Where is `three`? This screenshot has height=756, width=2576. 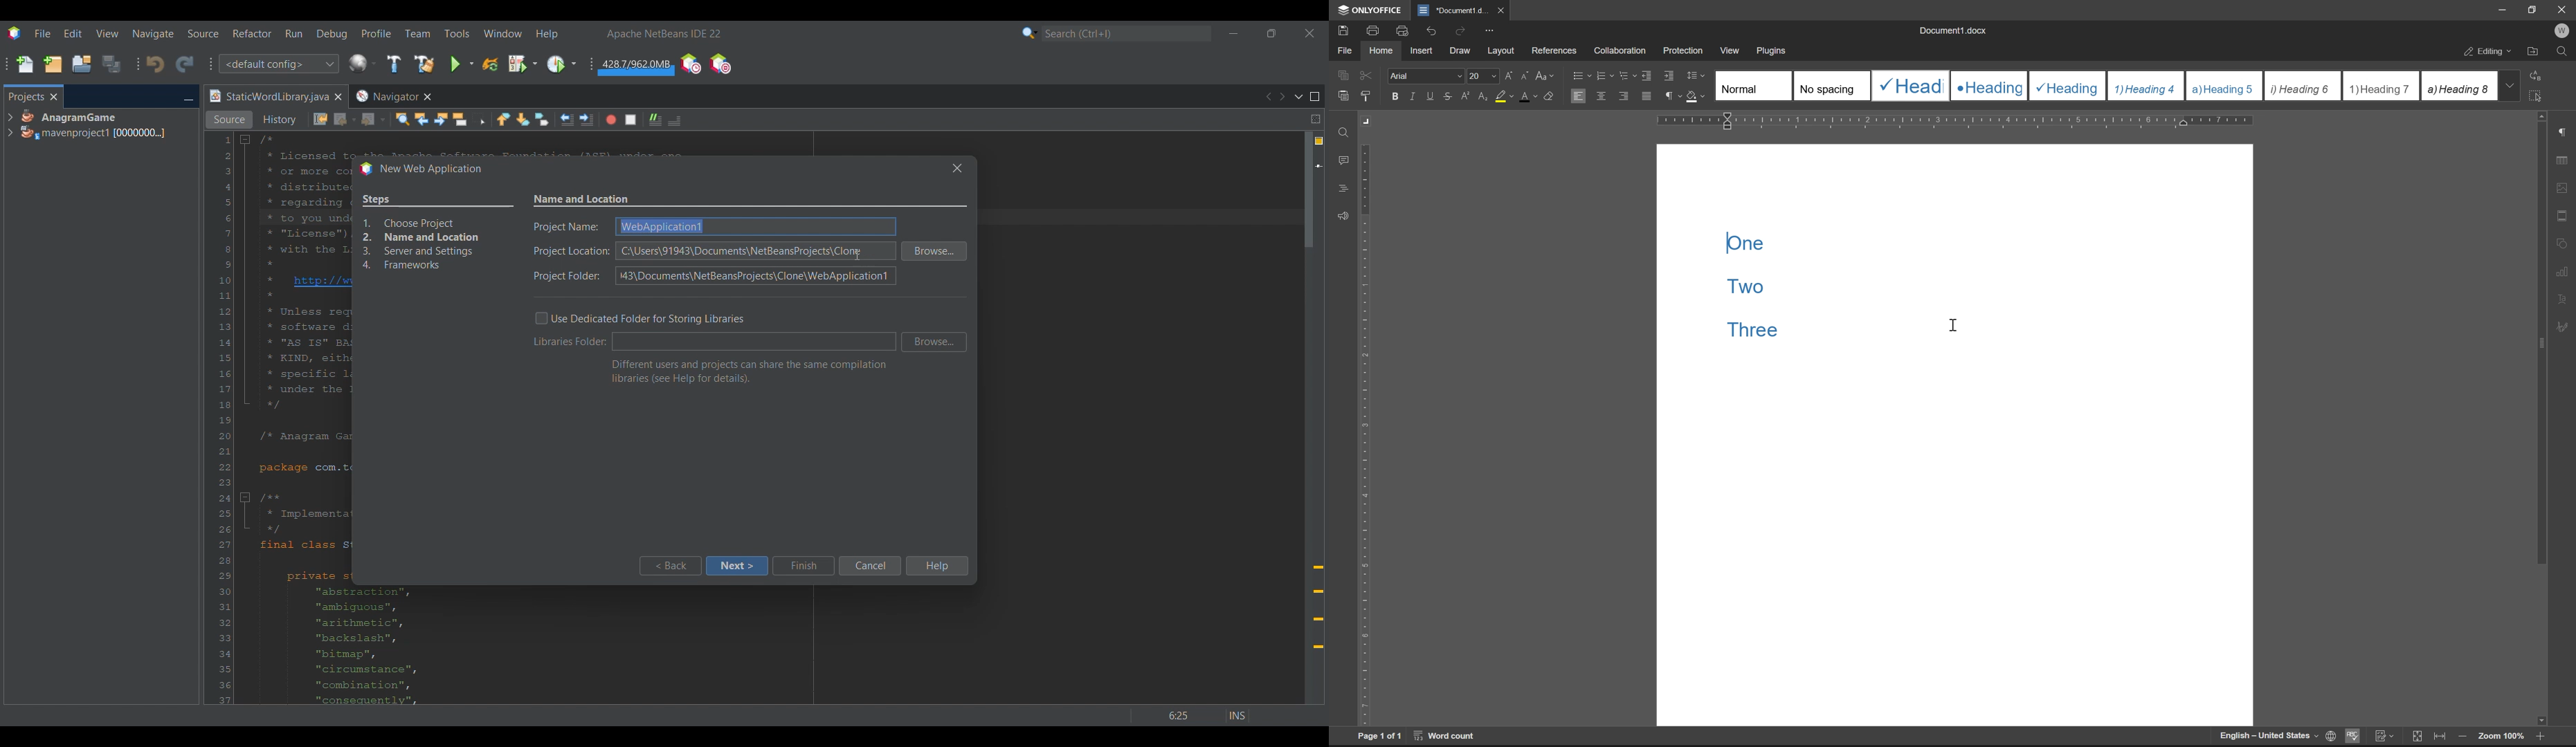
three is located at coordinates (1755, 330).